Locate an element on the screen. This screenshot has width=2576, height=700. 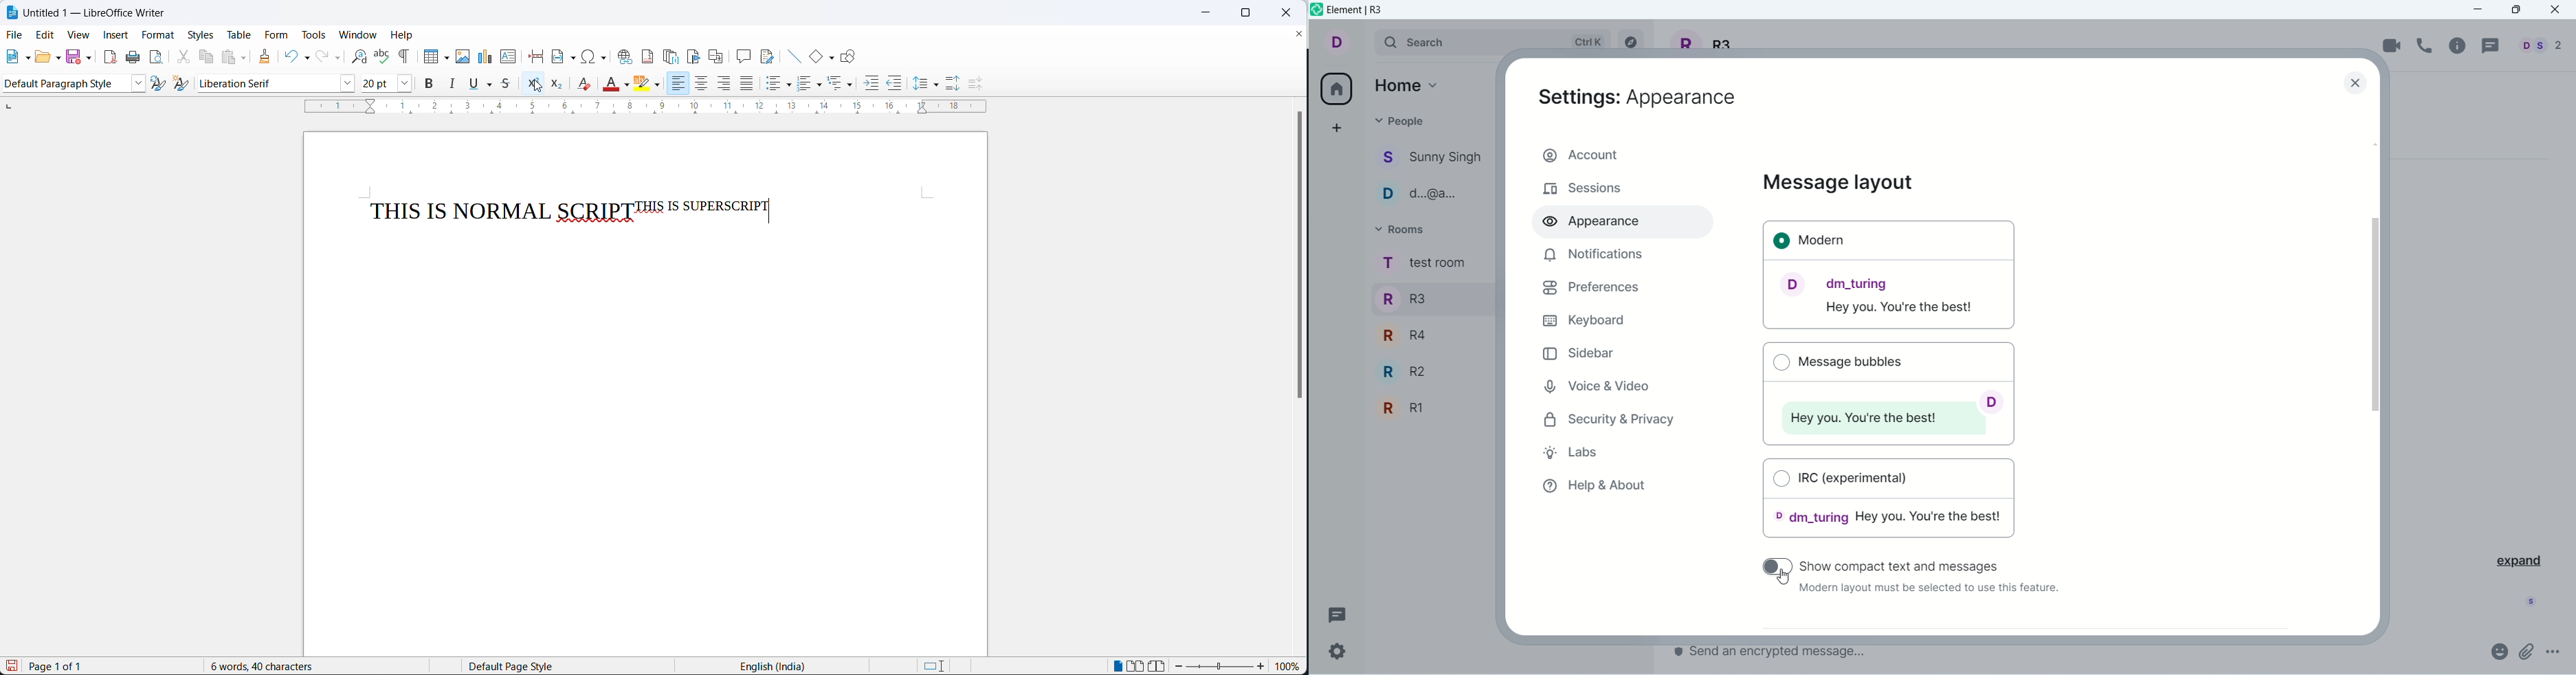
file is located at coordinates (16, 34).